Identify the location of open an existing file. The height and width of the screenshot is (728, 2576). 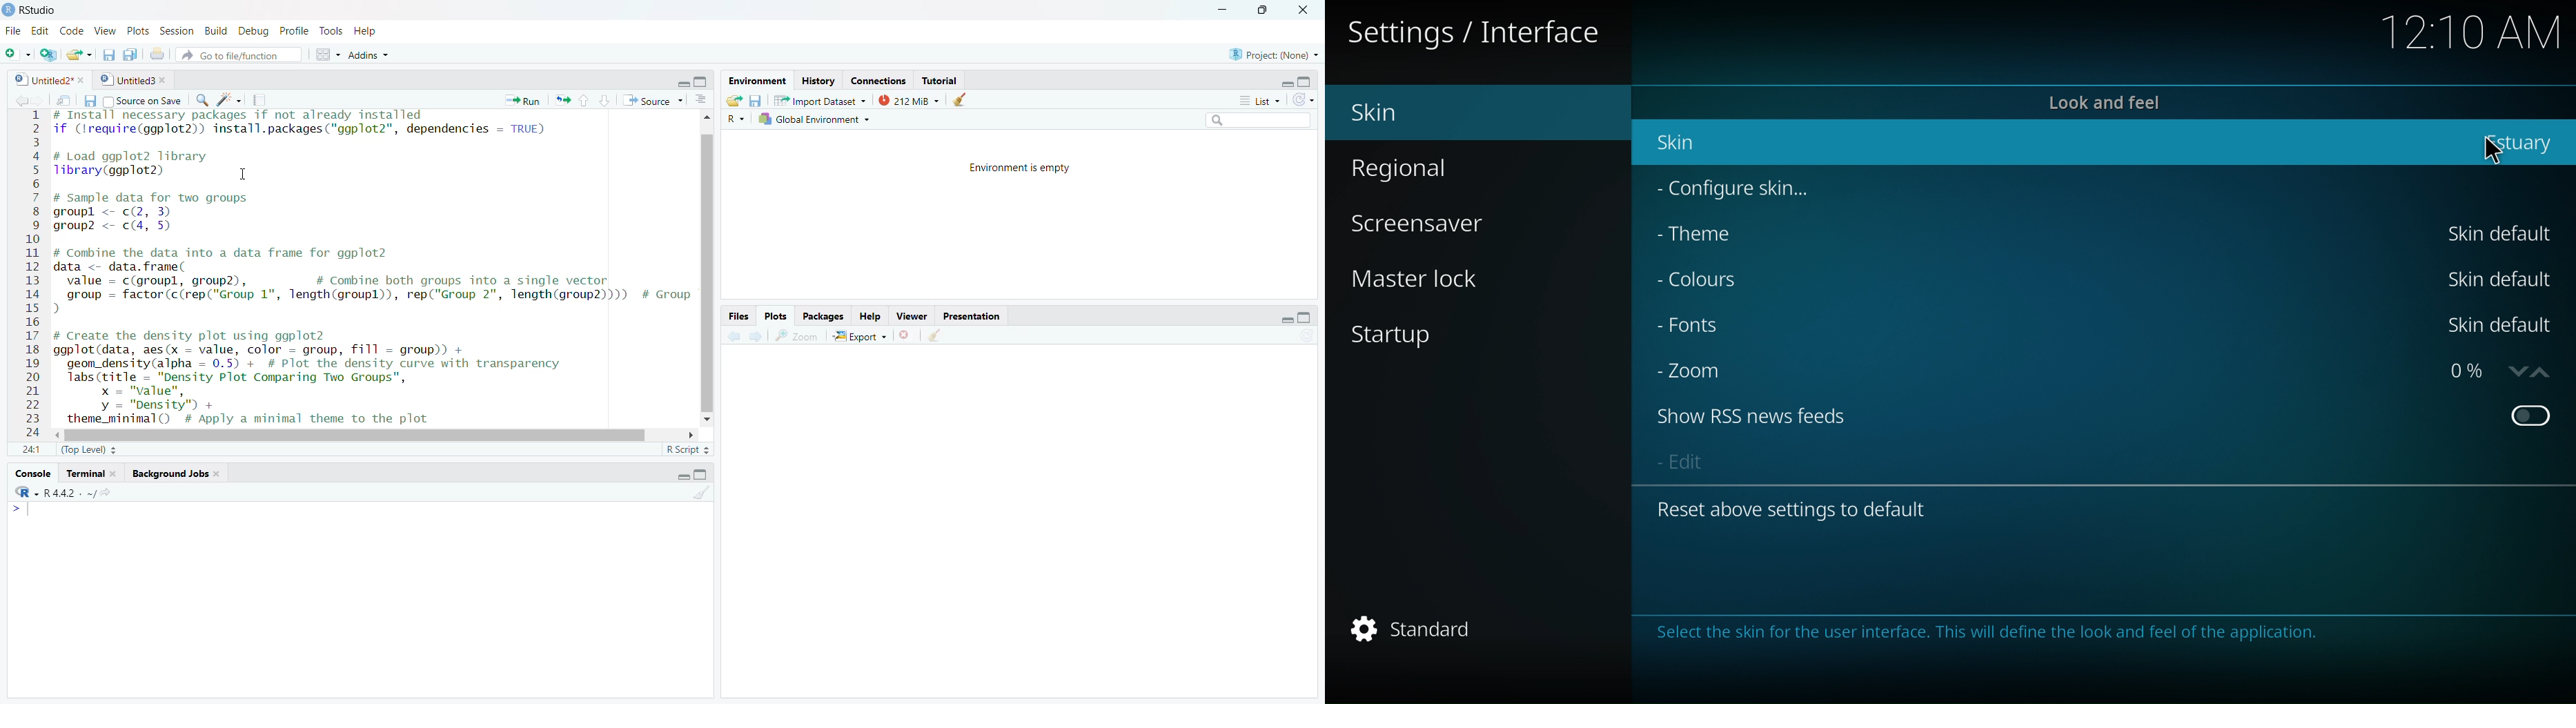
(81, 55).